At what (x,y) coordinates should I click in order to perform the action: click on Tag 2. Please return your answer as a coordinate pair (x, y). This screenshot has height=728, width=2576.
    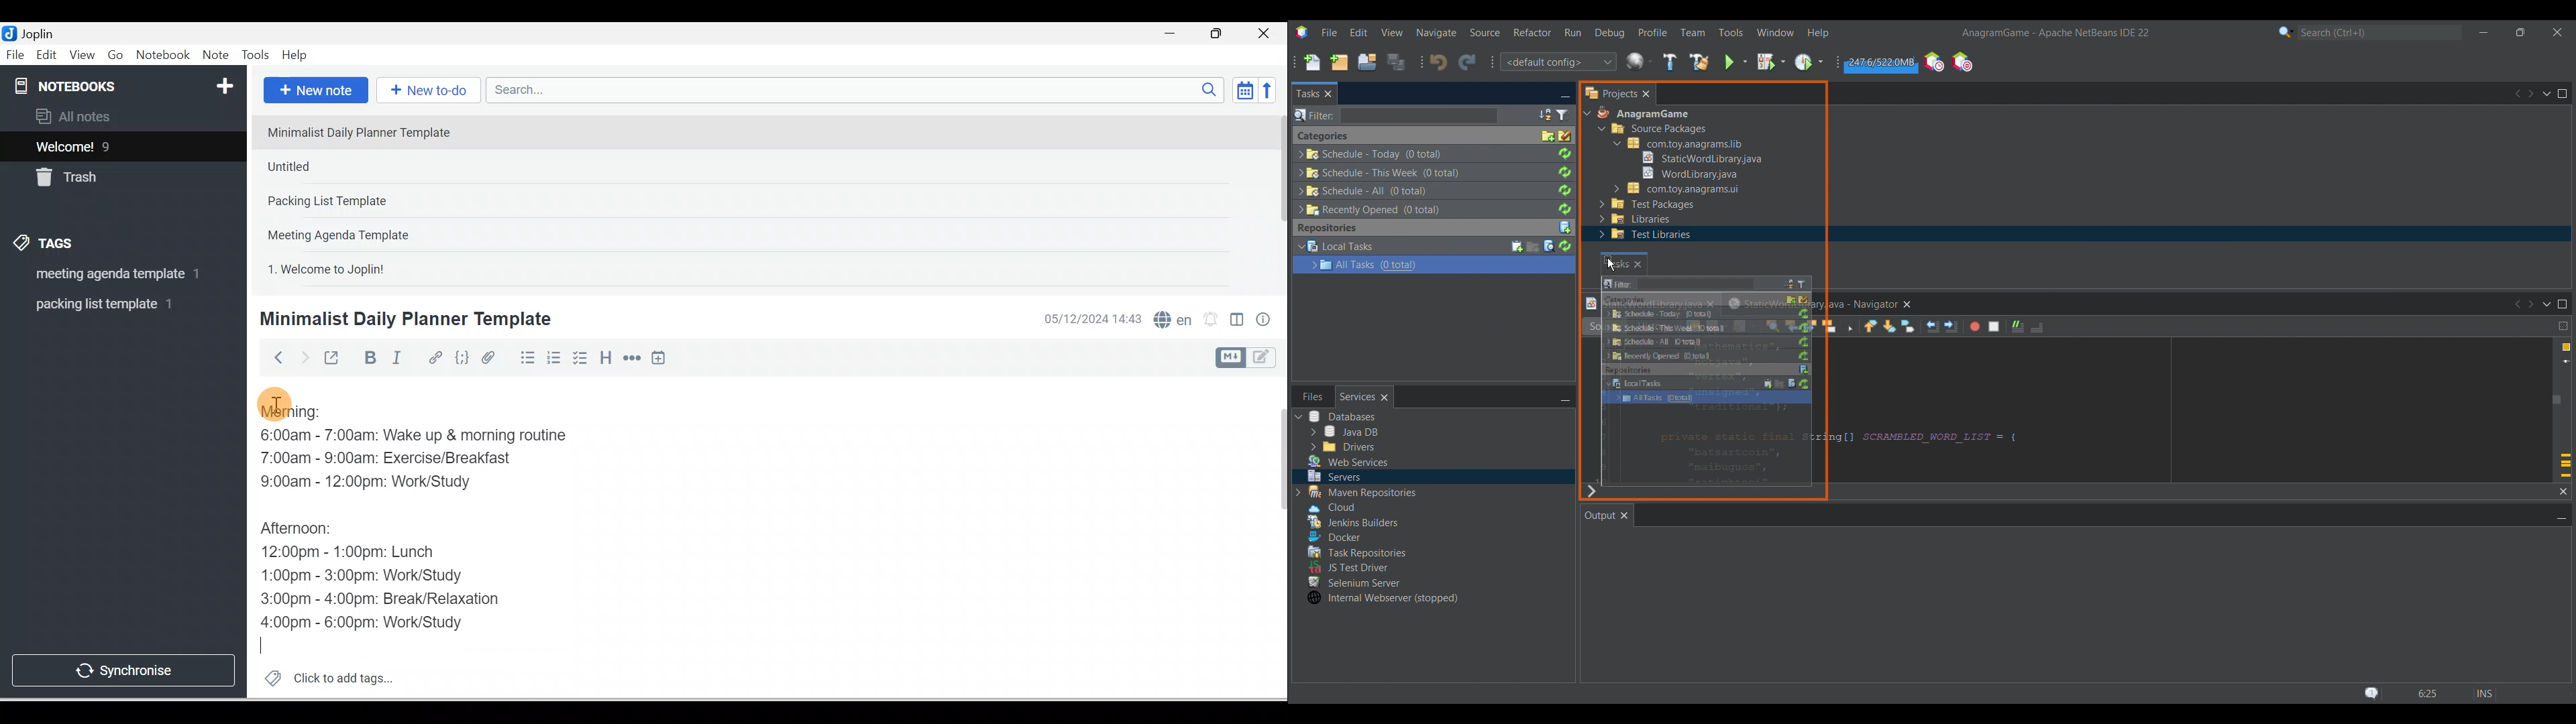
    Looking at the image, I should click on (113, 304).